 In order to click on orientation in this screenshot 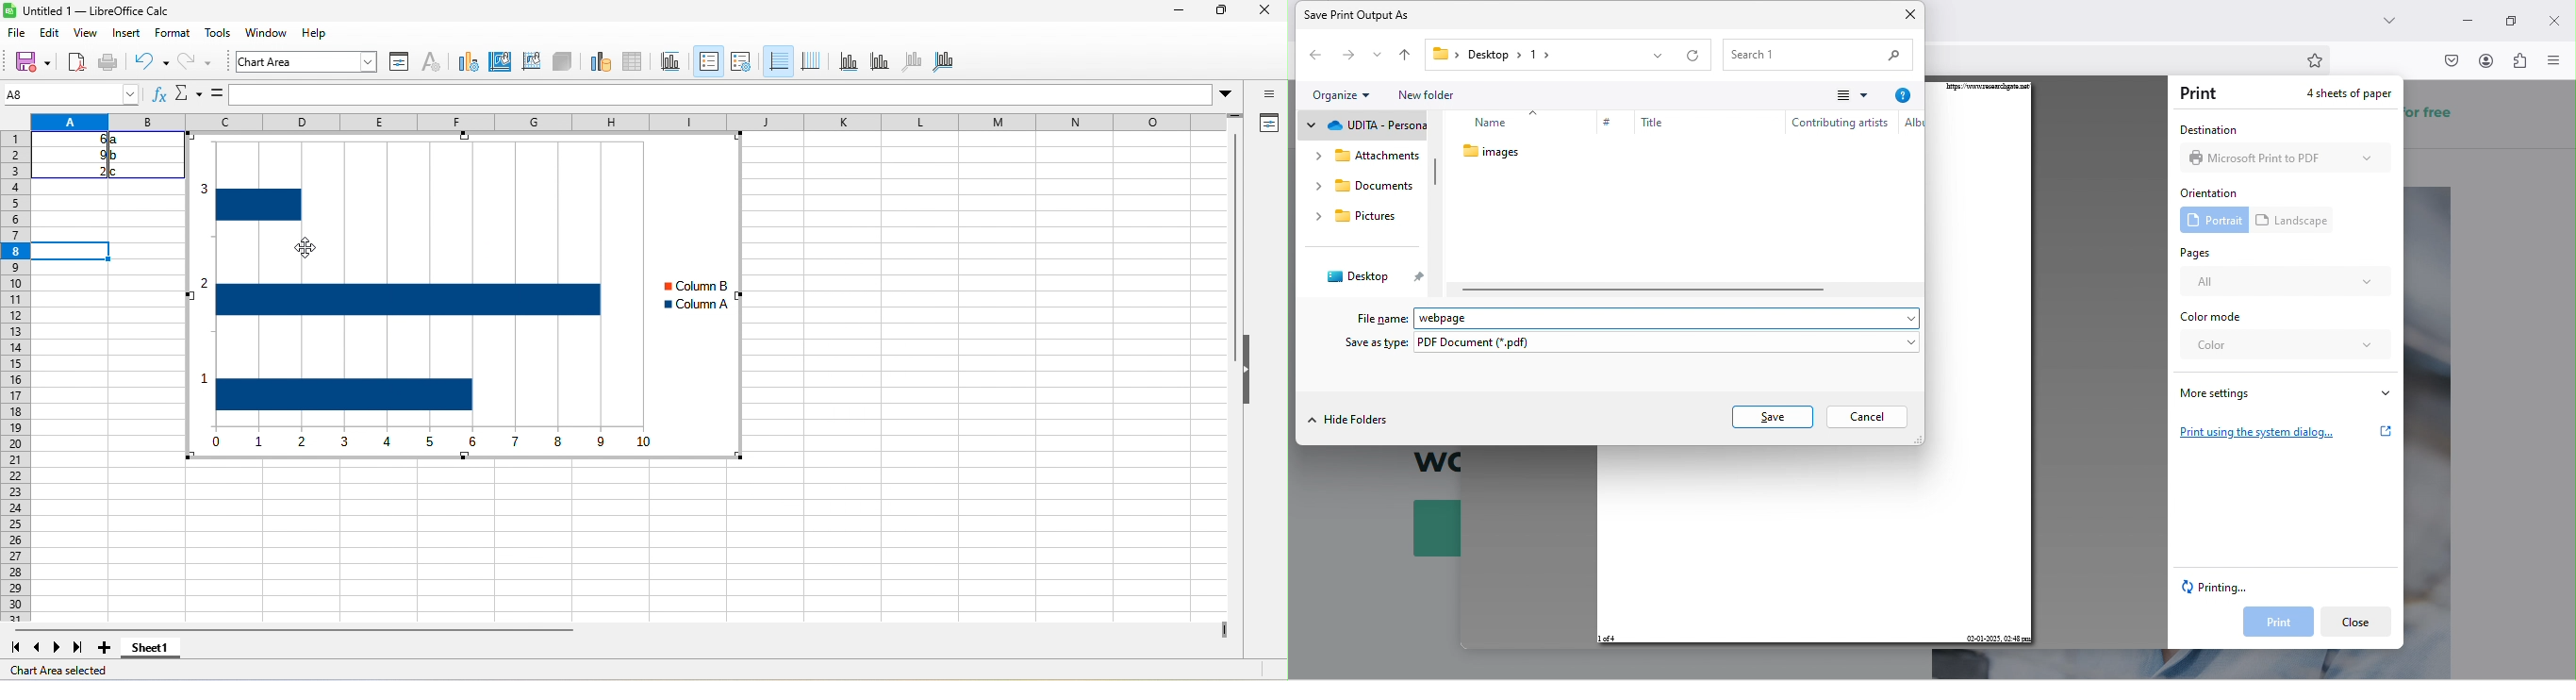, I will do `click(2213, 191)`.